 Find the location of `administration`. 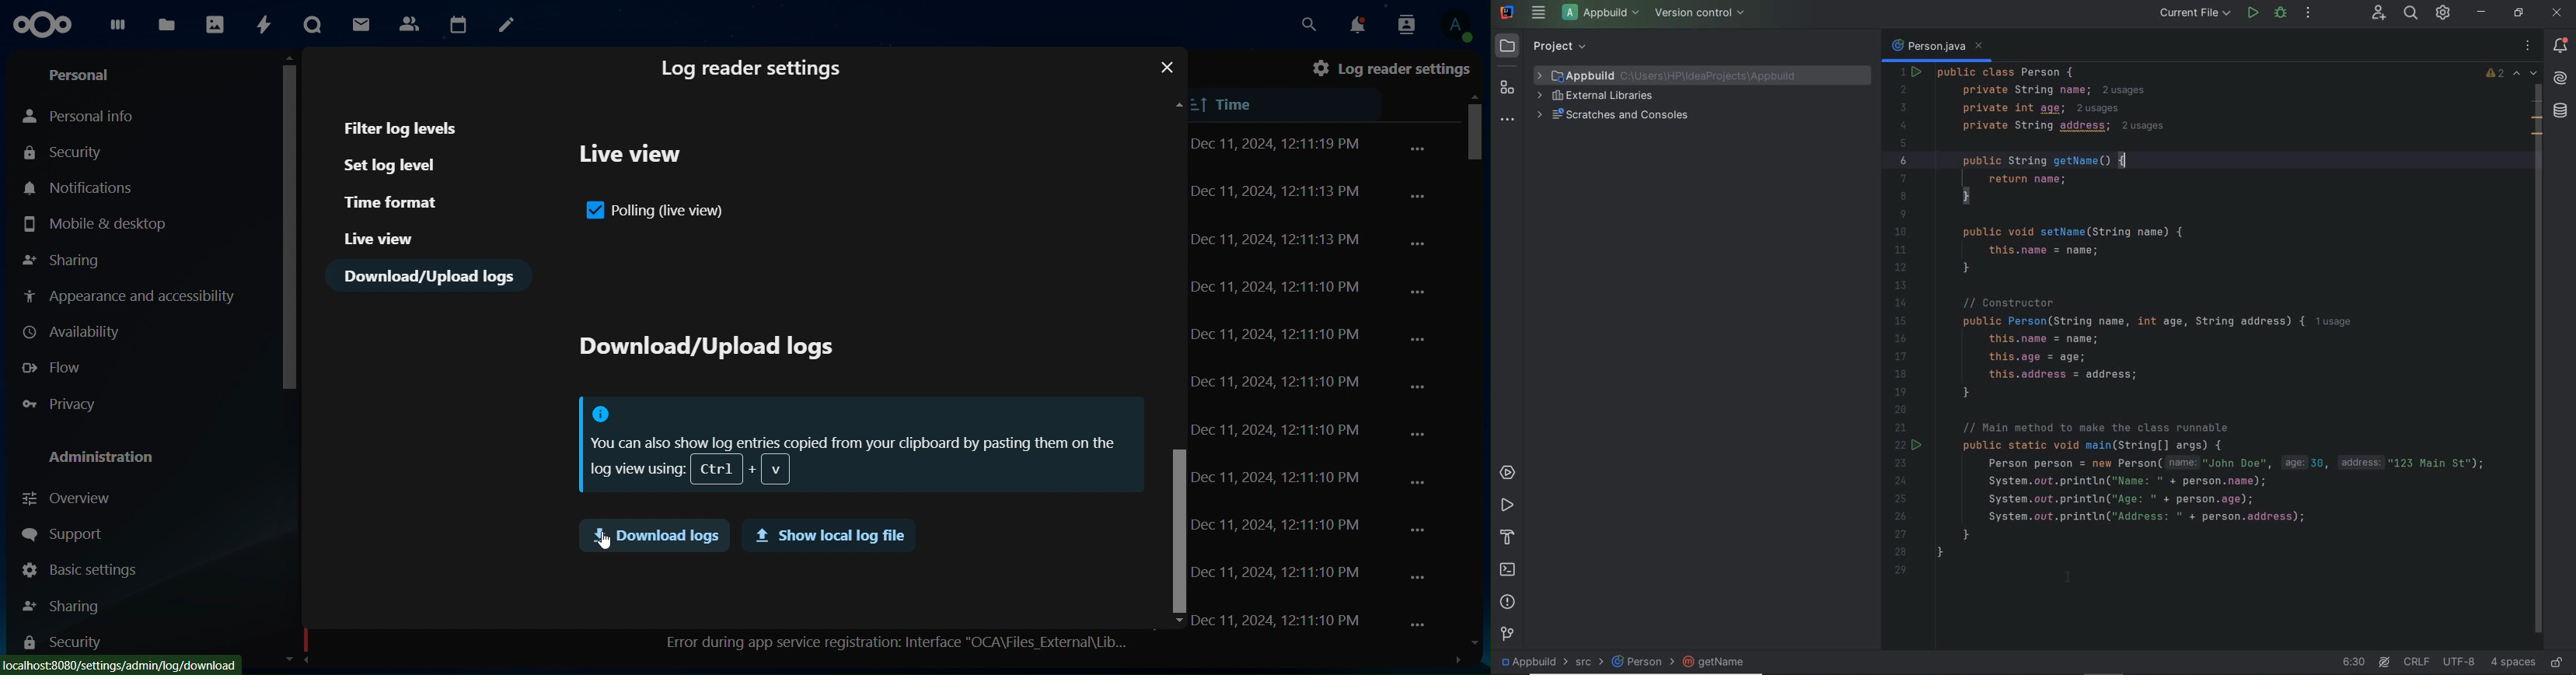

administration is located at coordinates (108, 457).